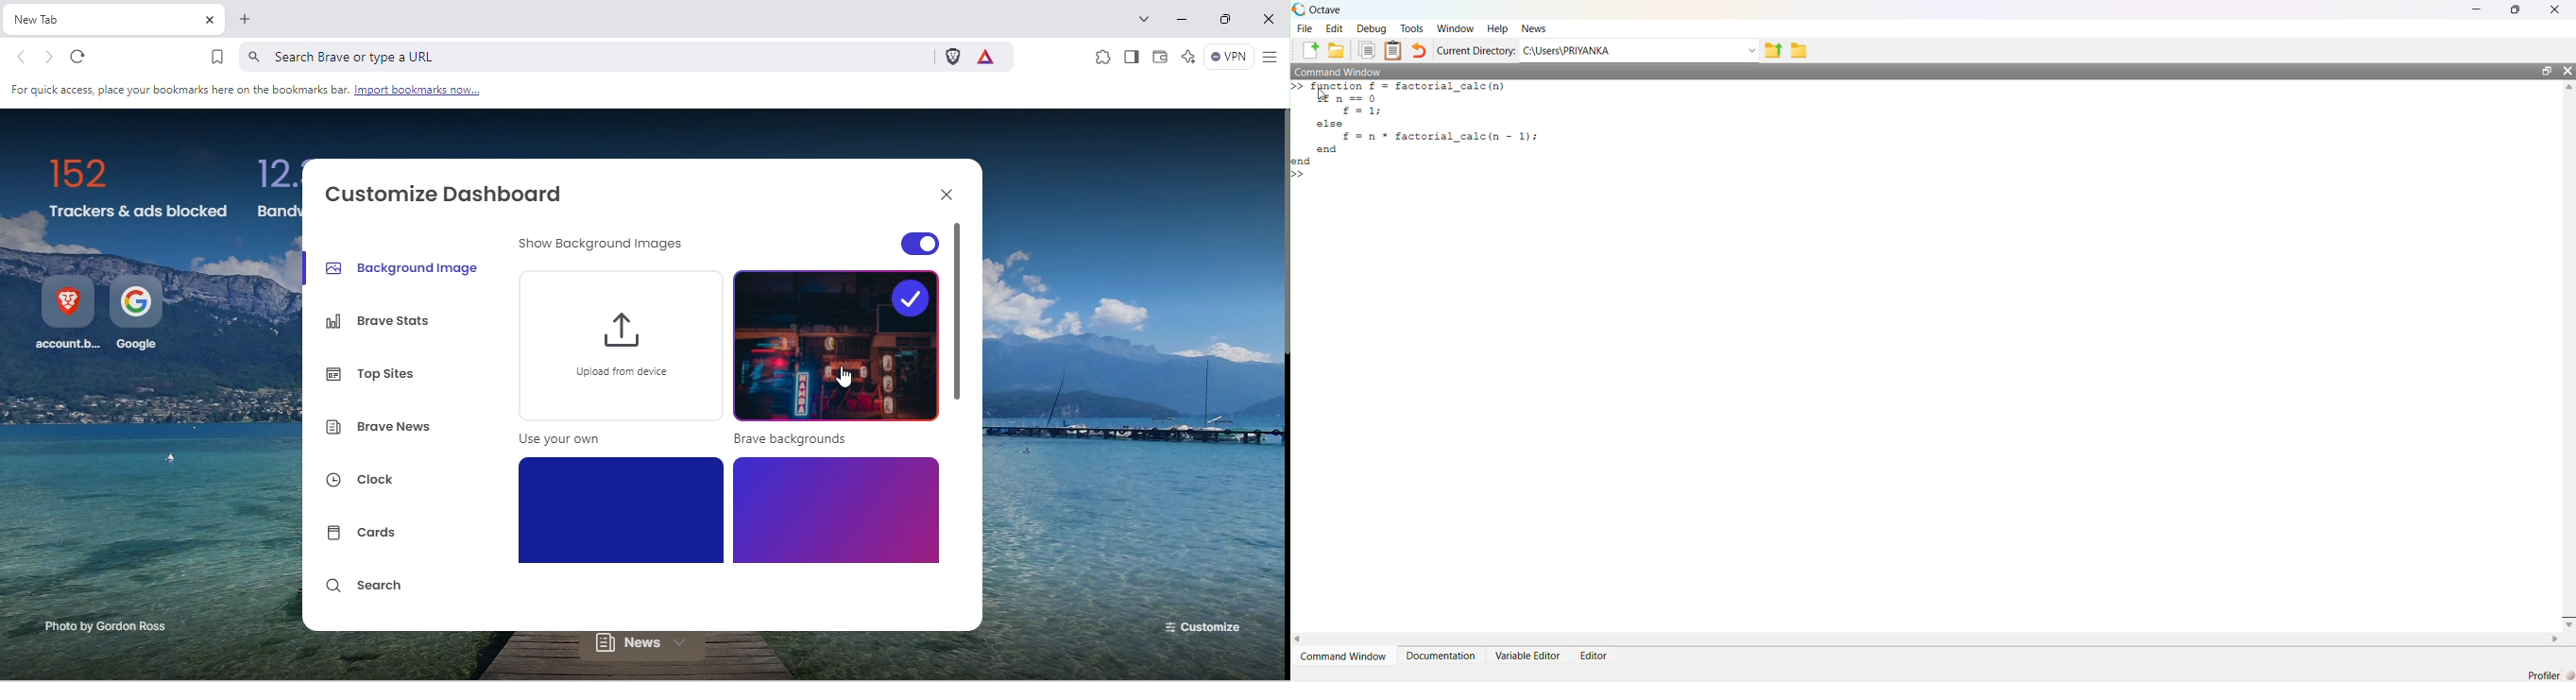 This screenshot has width=2576, height=700. What do you see at coordinates (1416, 131) in the screenshot?
I see `>> function f = factorial_calc(n) if n == 0 f=1; else f =n * factorial calc(n - 1); end end >>` at bounding box center [1416, 131].